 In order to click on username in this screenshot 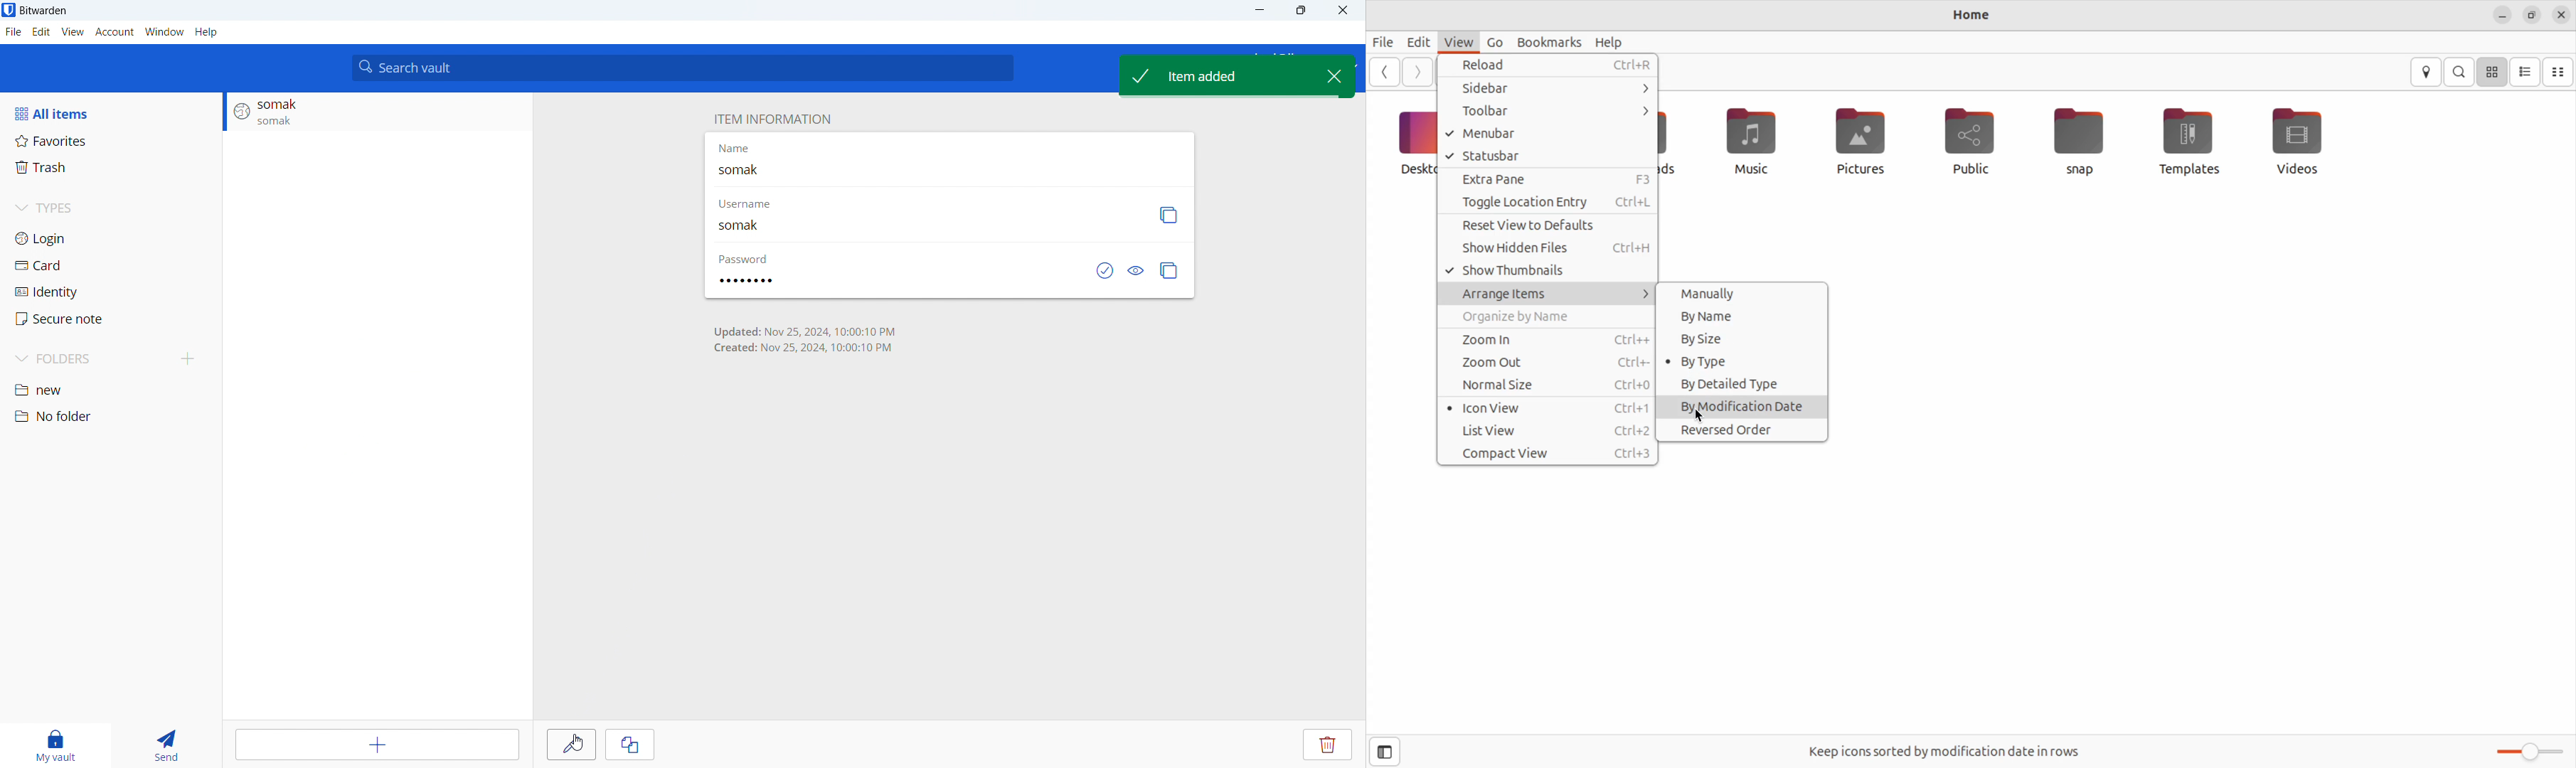, I will do `click(924, 227)`.